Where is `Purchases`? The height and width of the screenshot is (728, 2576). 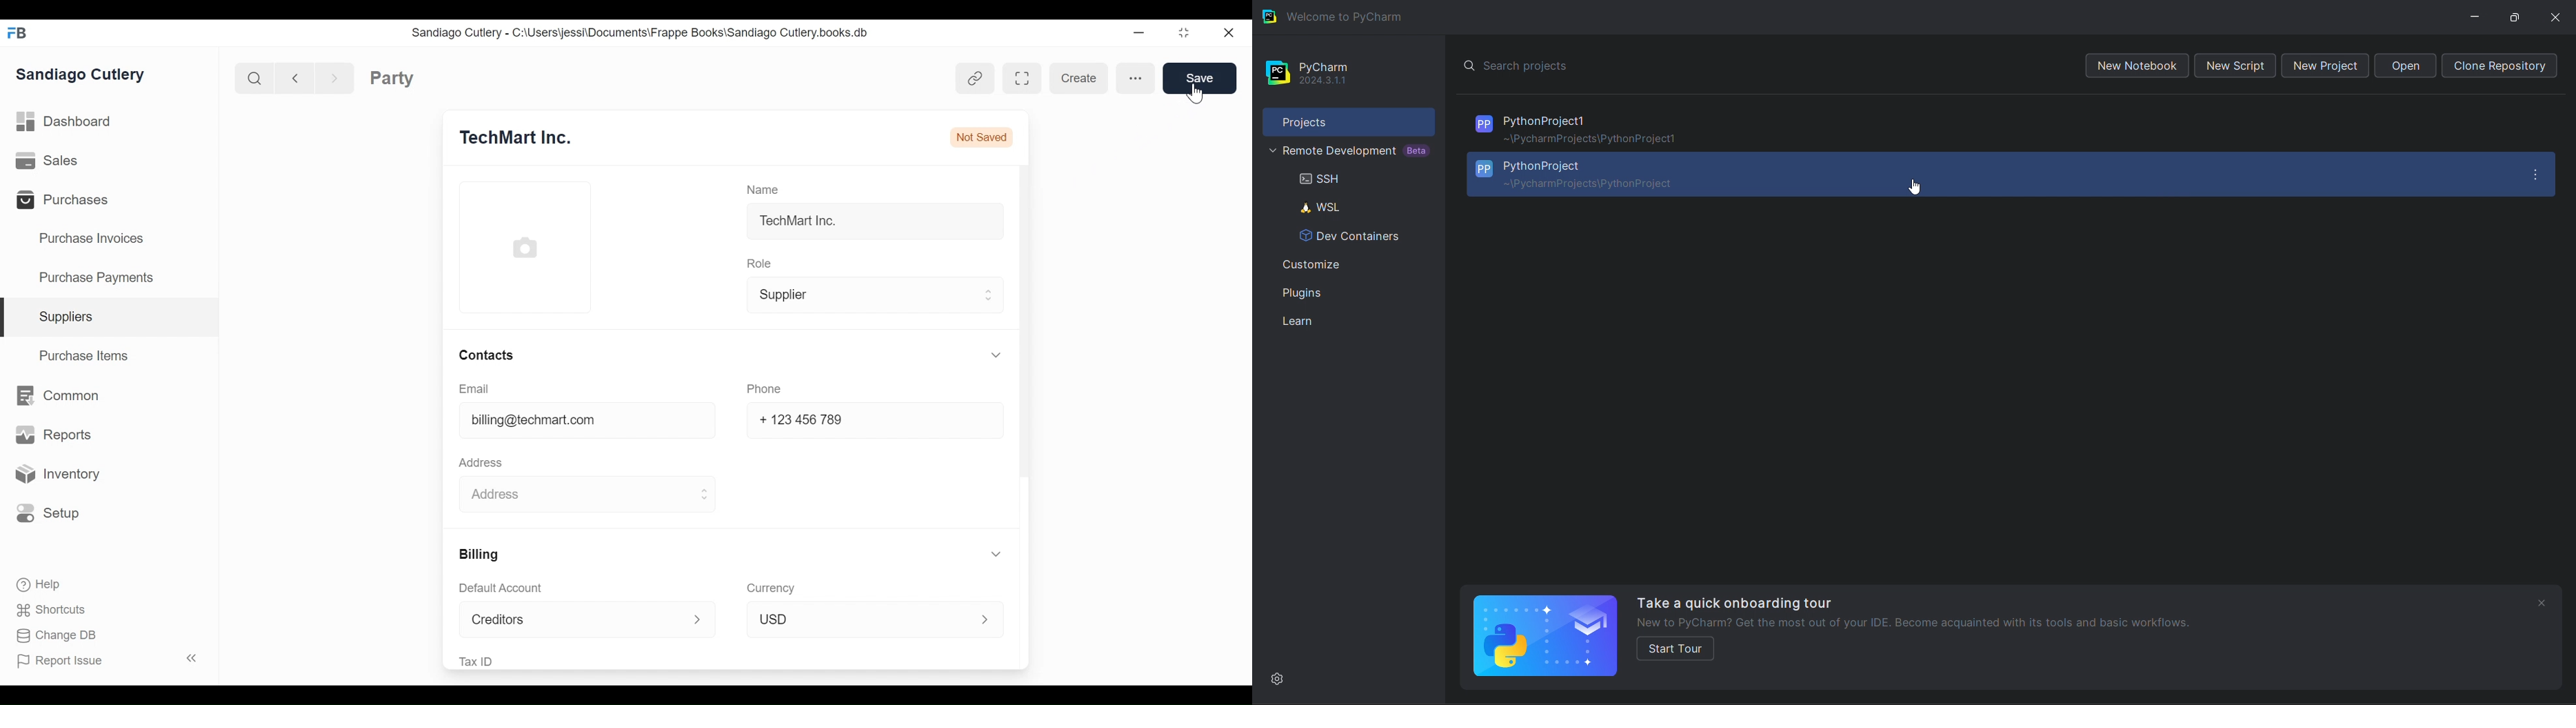 Purchases is located at coordinates (70, 202).